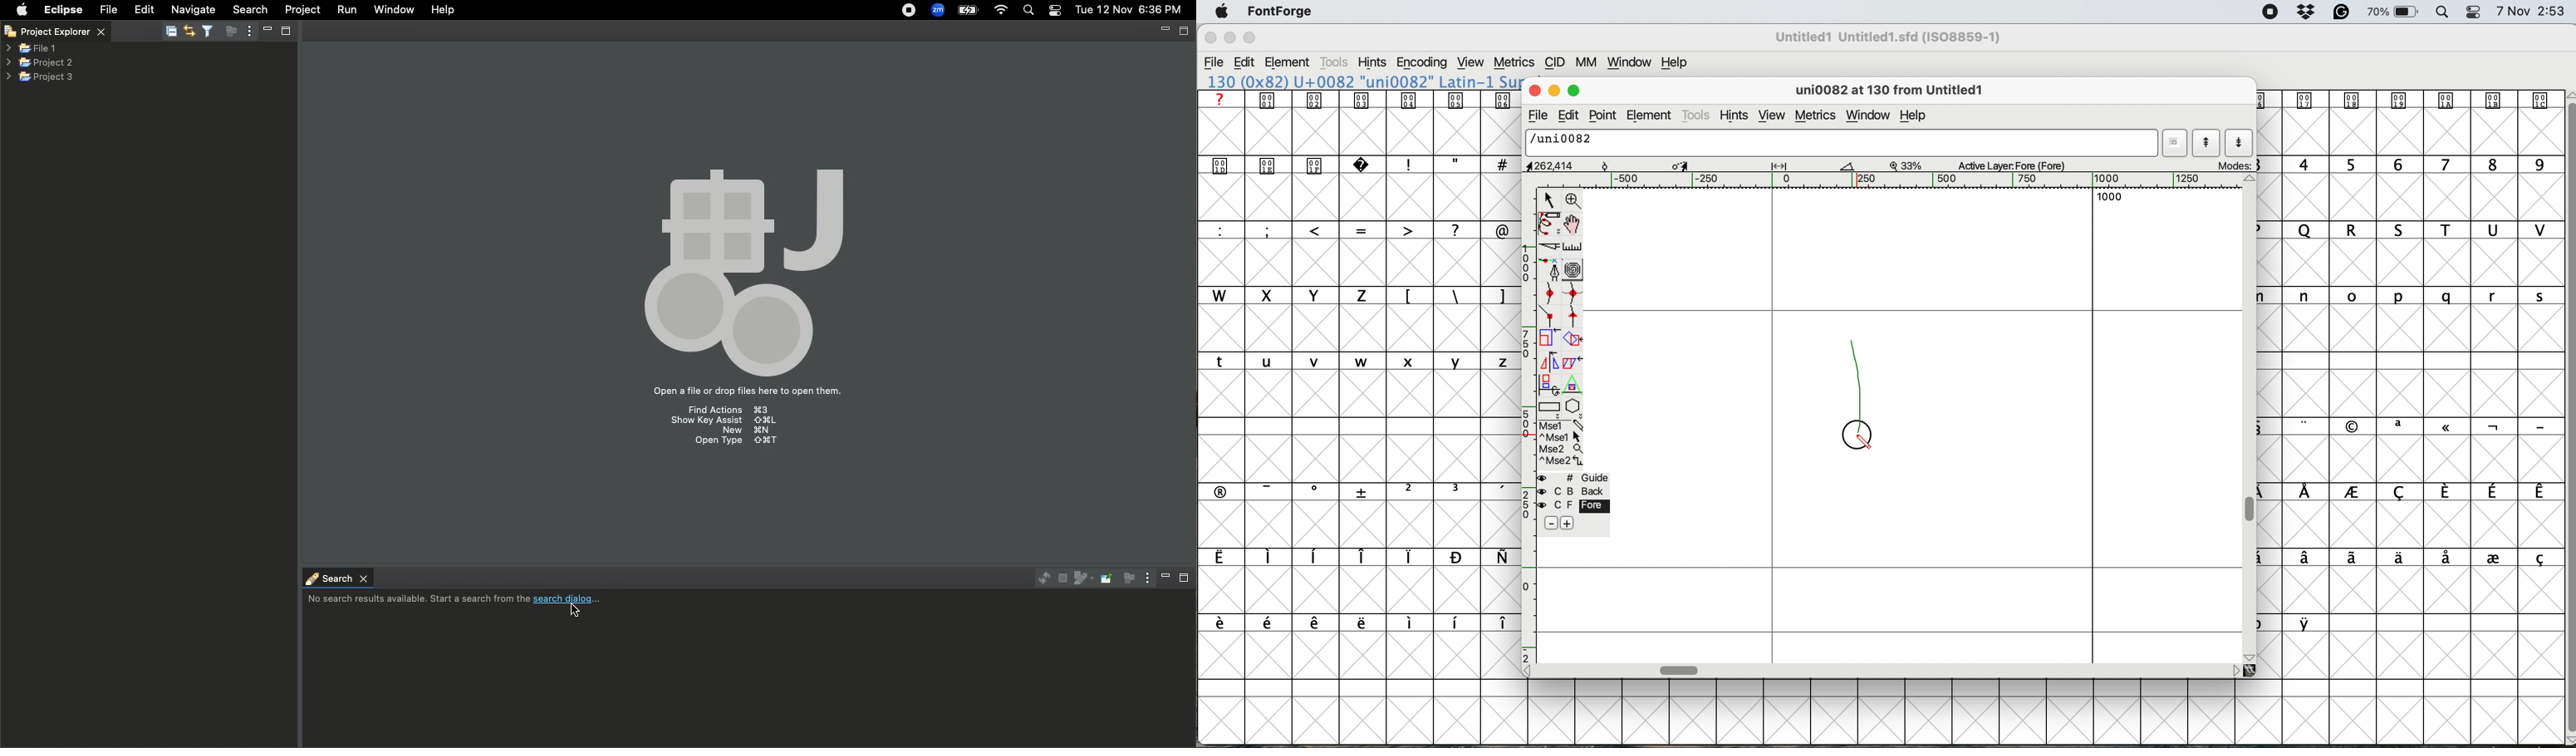 This screenshot has height=756, width=2576. I want to click on minimise, so click(1554, 91).